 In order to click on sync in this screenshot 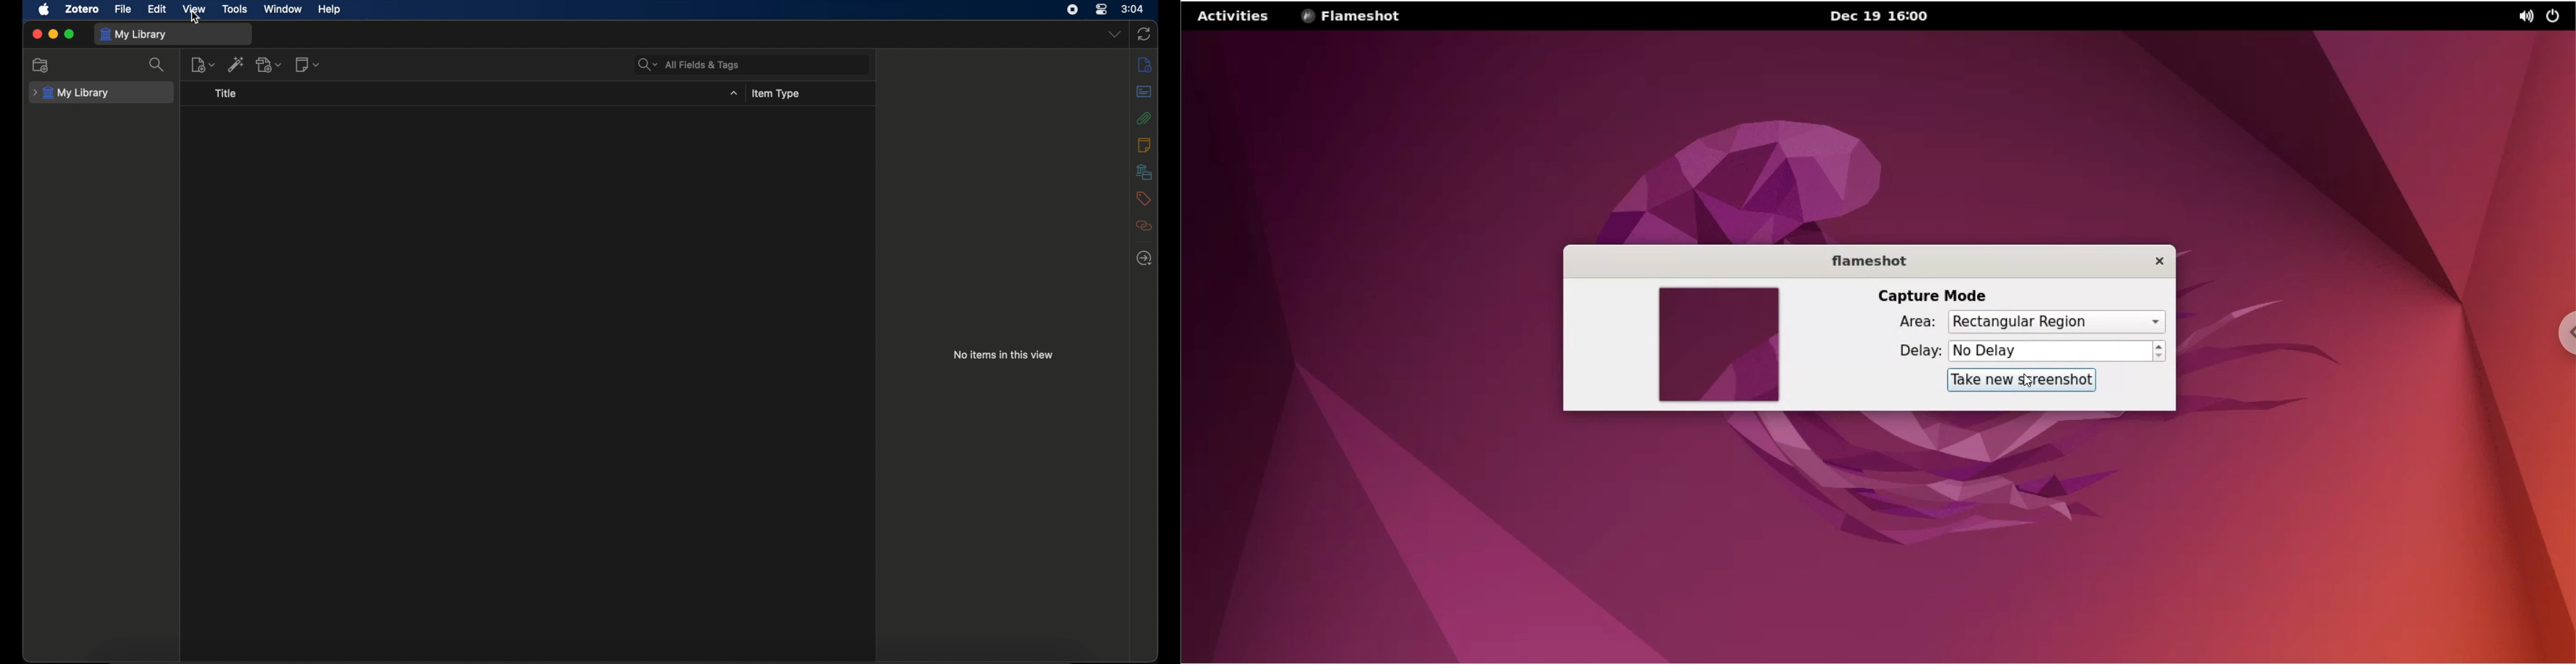, I will do `click(1145, 34)`.